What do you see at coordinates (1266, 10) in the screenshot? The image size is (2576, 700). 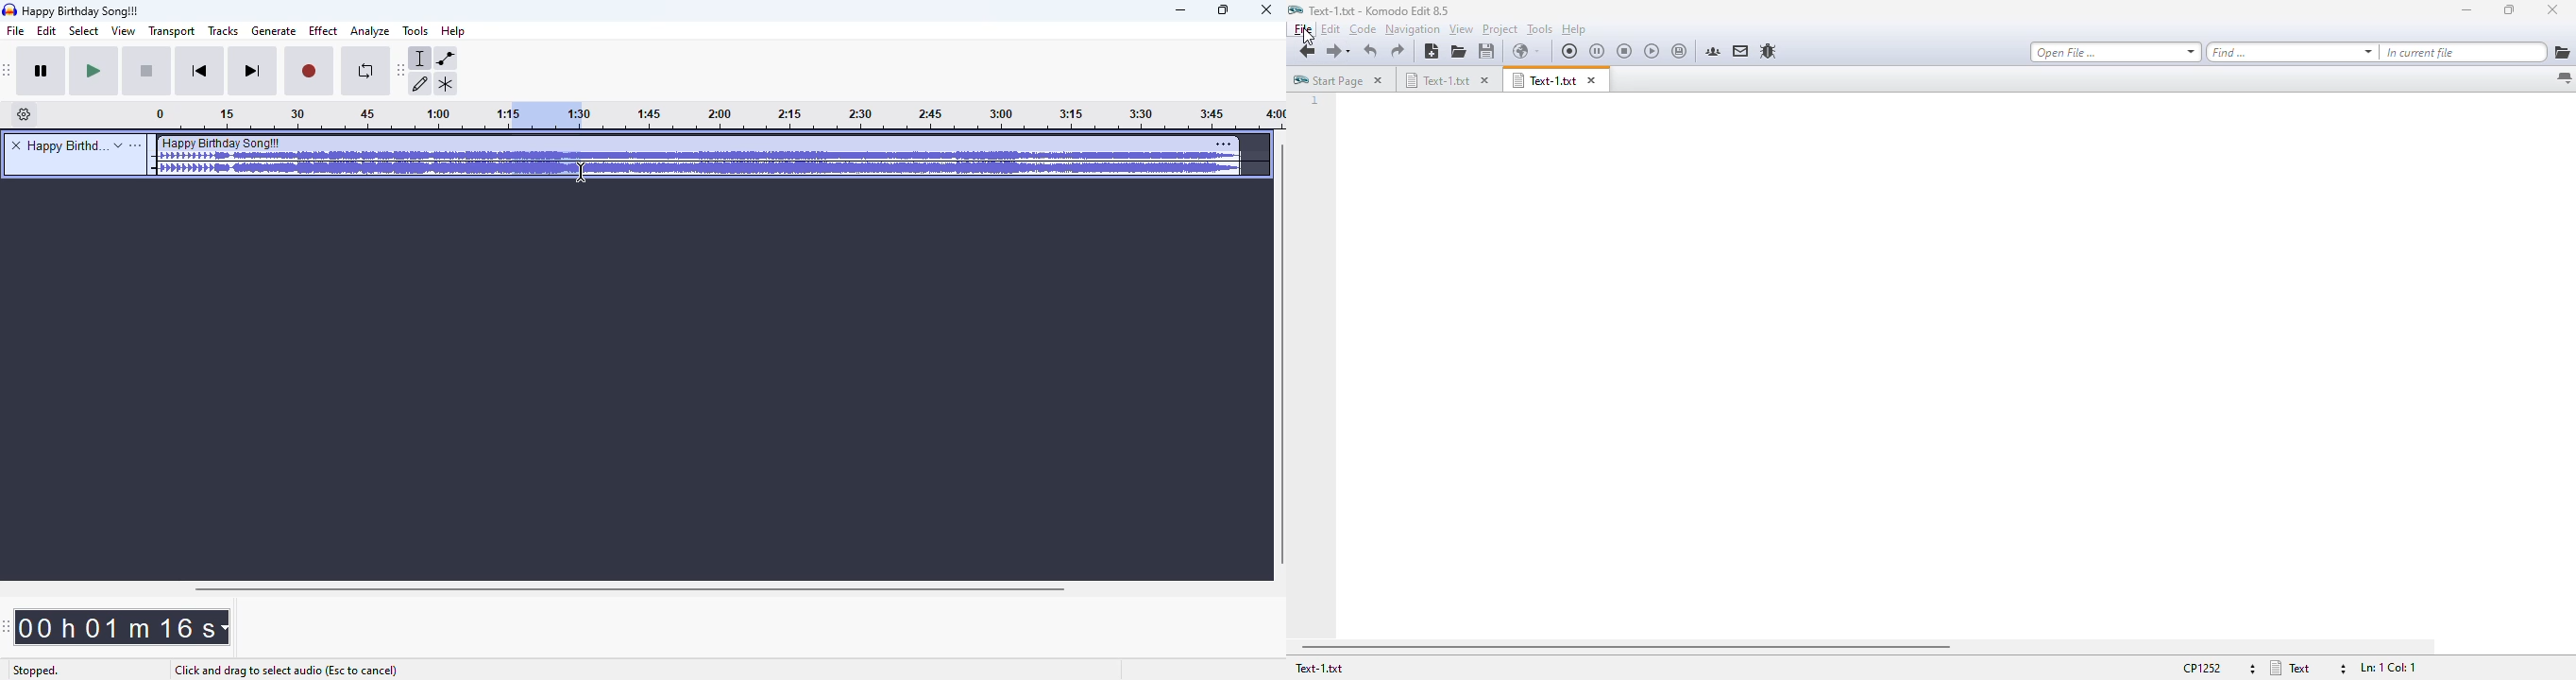 I see `close` at bounding box center [1266, 10].